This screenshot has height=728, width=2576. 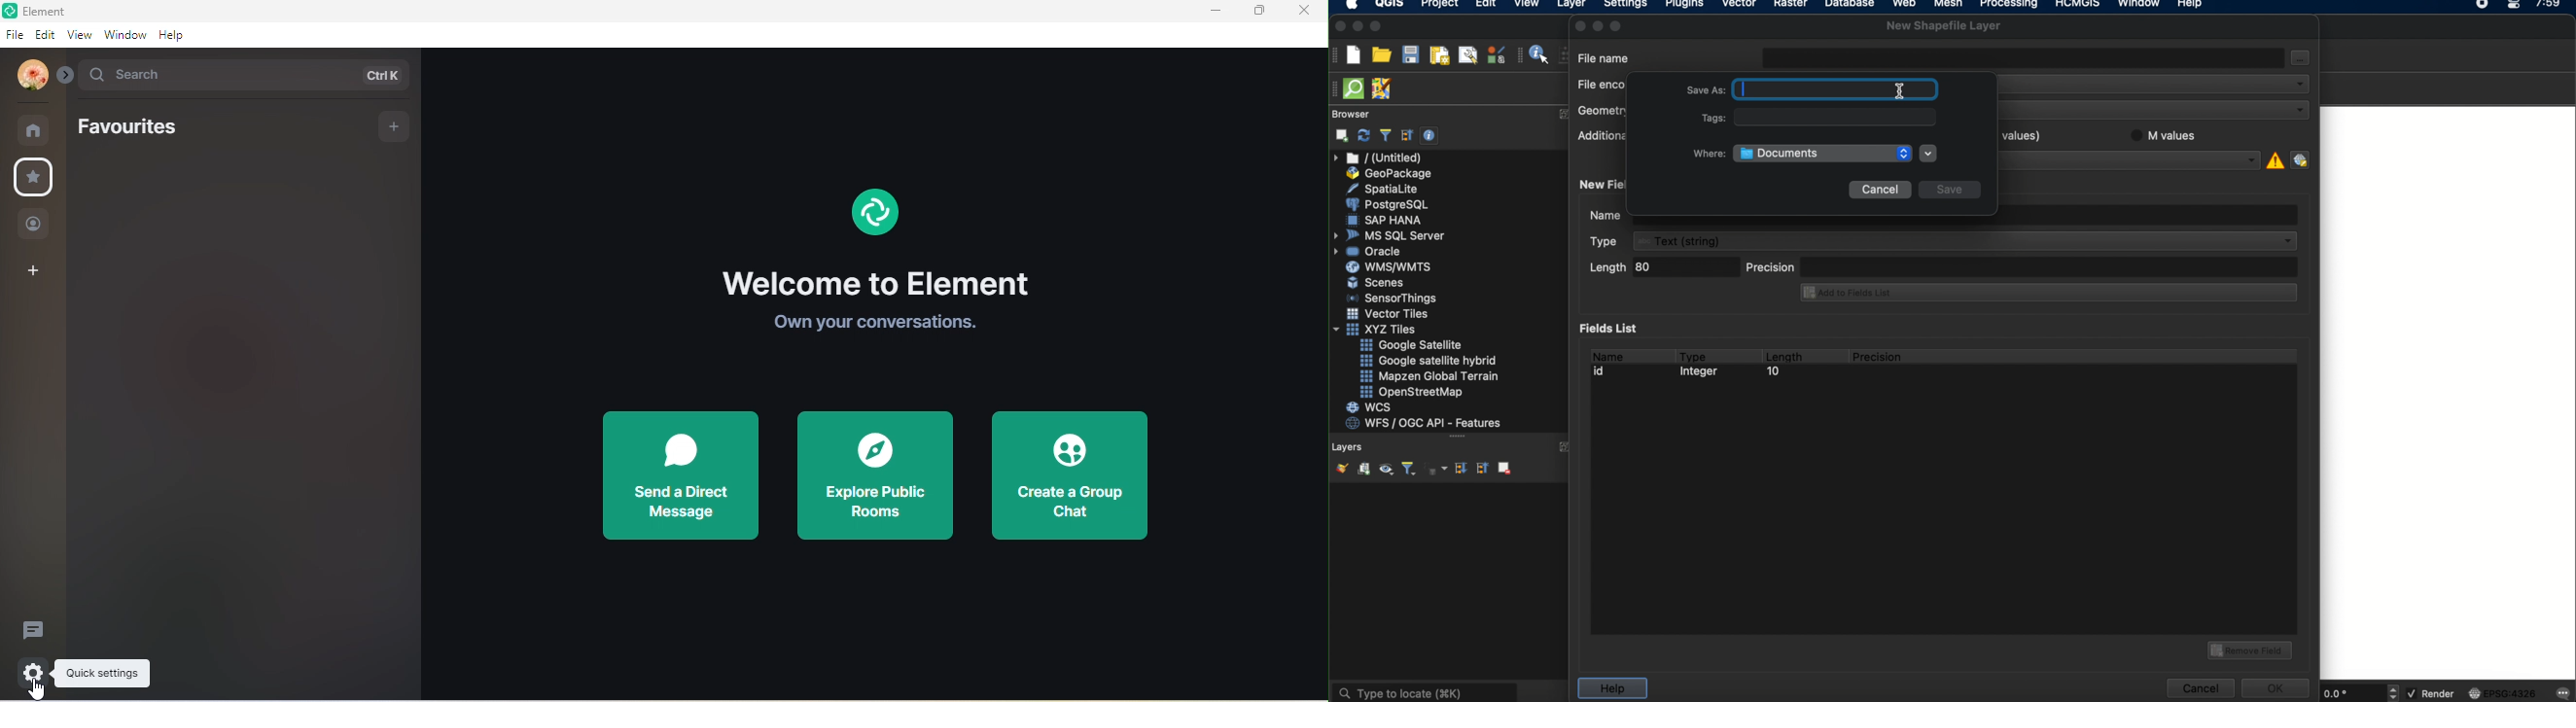 What do you see at coordinates (1783, 354) in the screenshot?
I see `length` at bounding box center [1783, 354].